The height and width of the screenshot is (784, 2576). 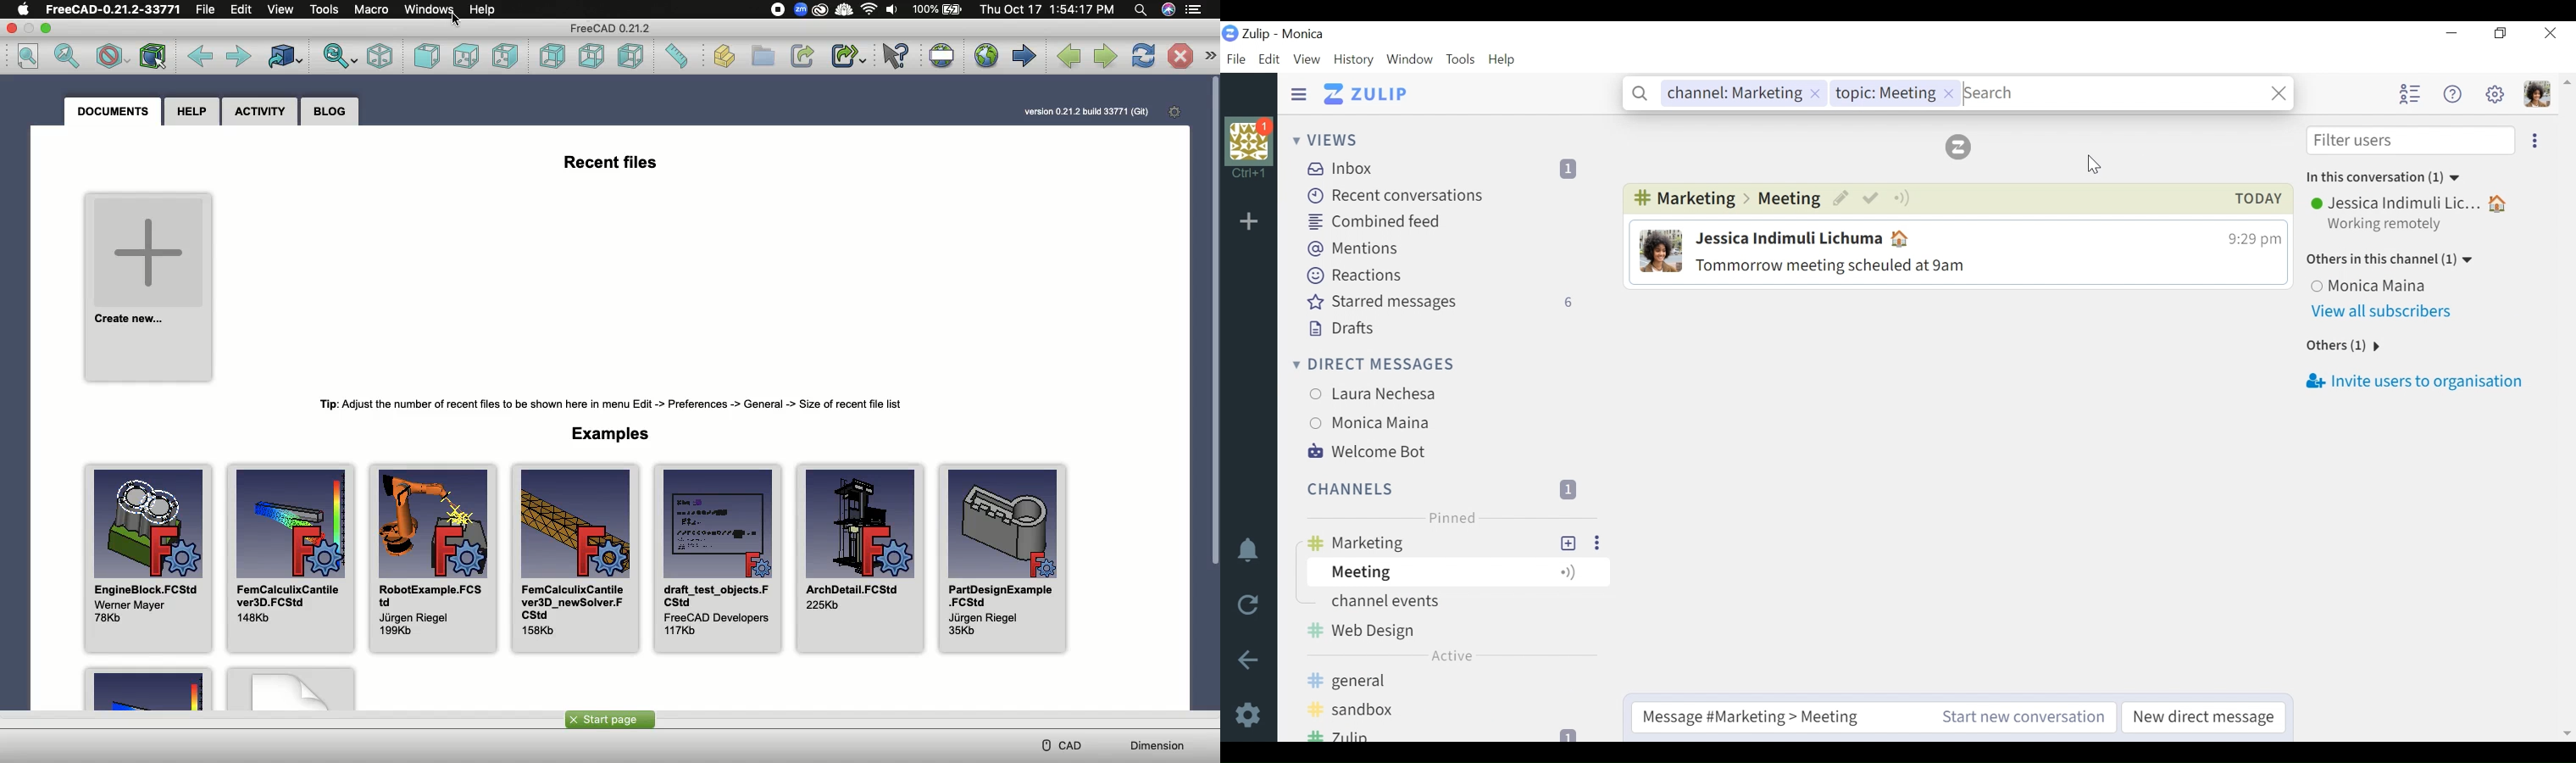 What do you see at coordinates (114, 8) in the screenshot?
I see `FreeCAD` at bounding box center [114, 8].